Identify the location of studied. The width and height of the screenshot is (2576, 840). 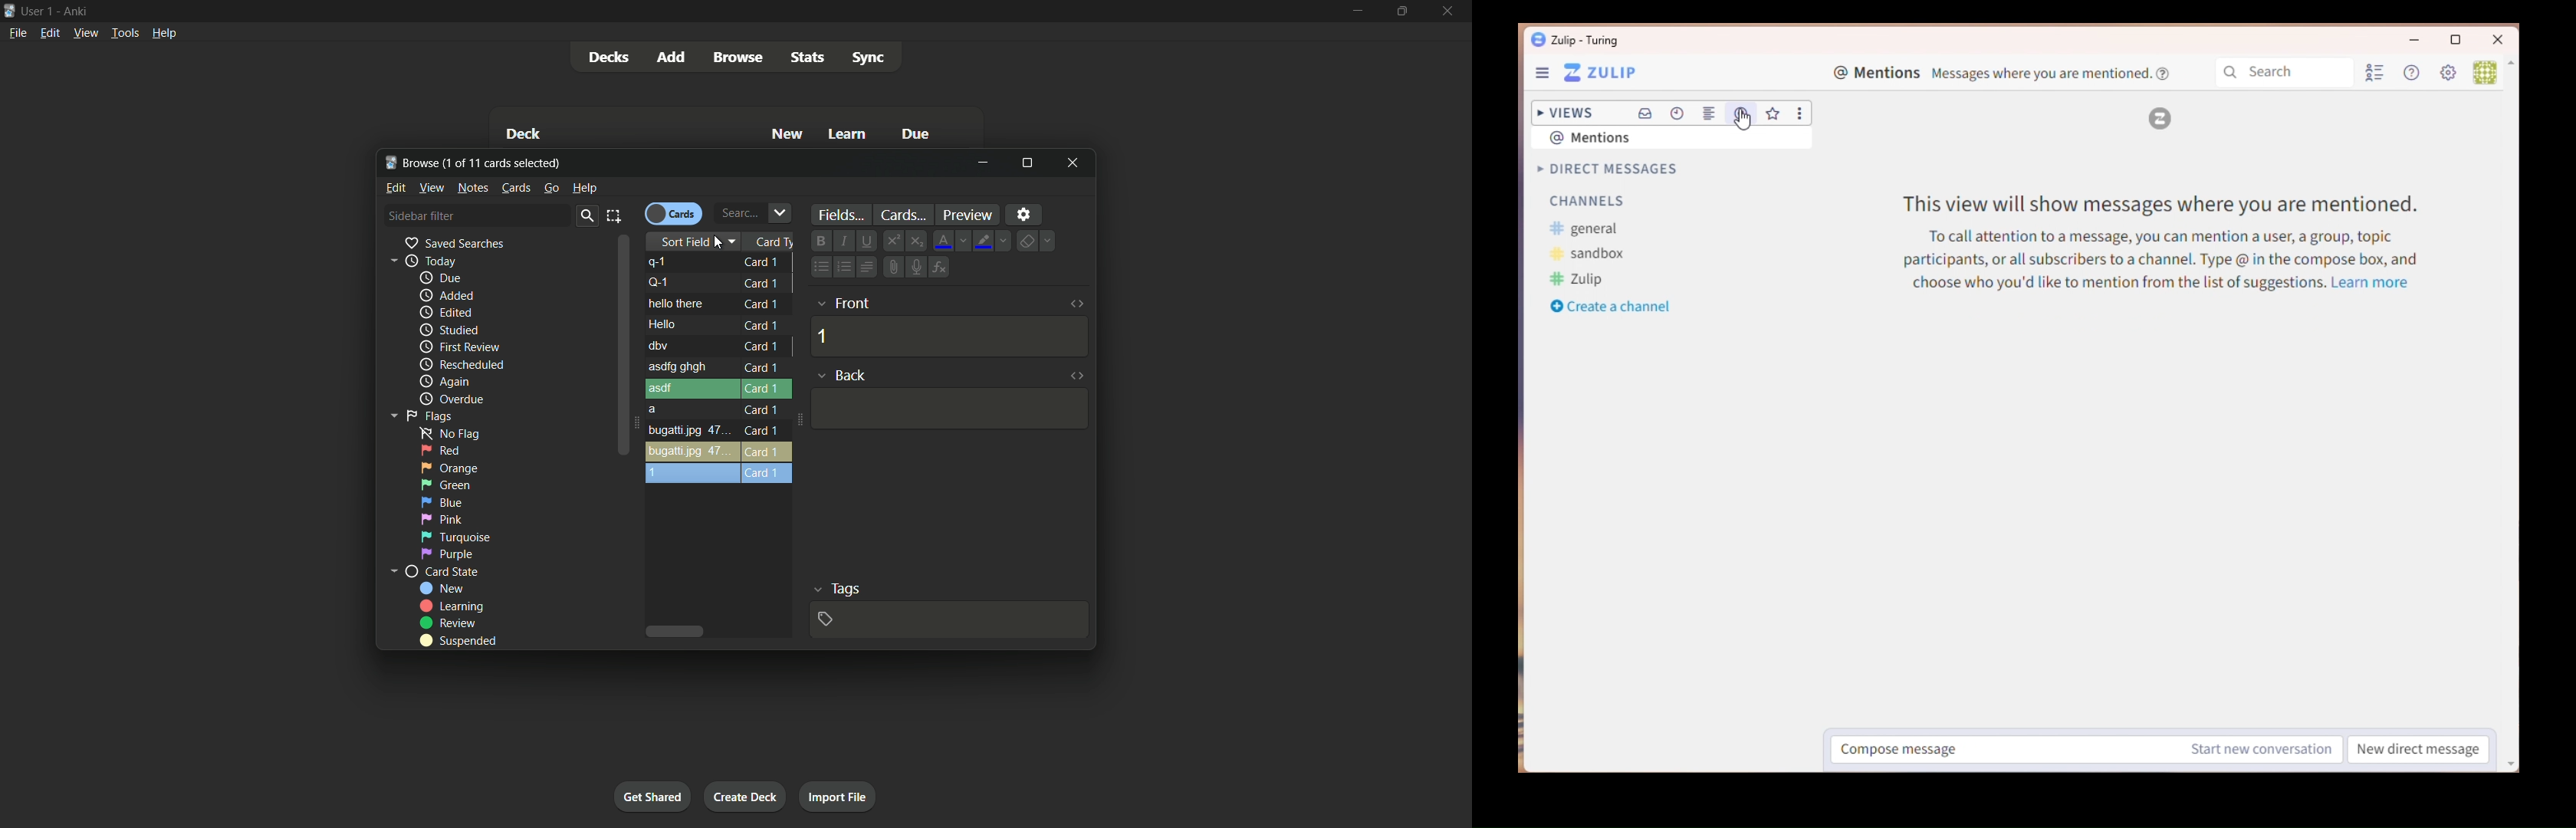
(450, 330).